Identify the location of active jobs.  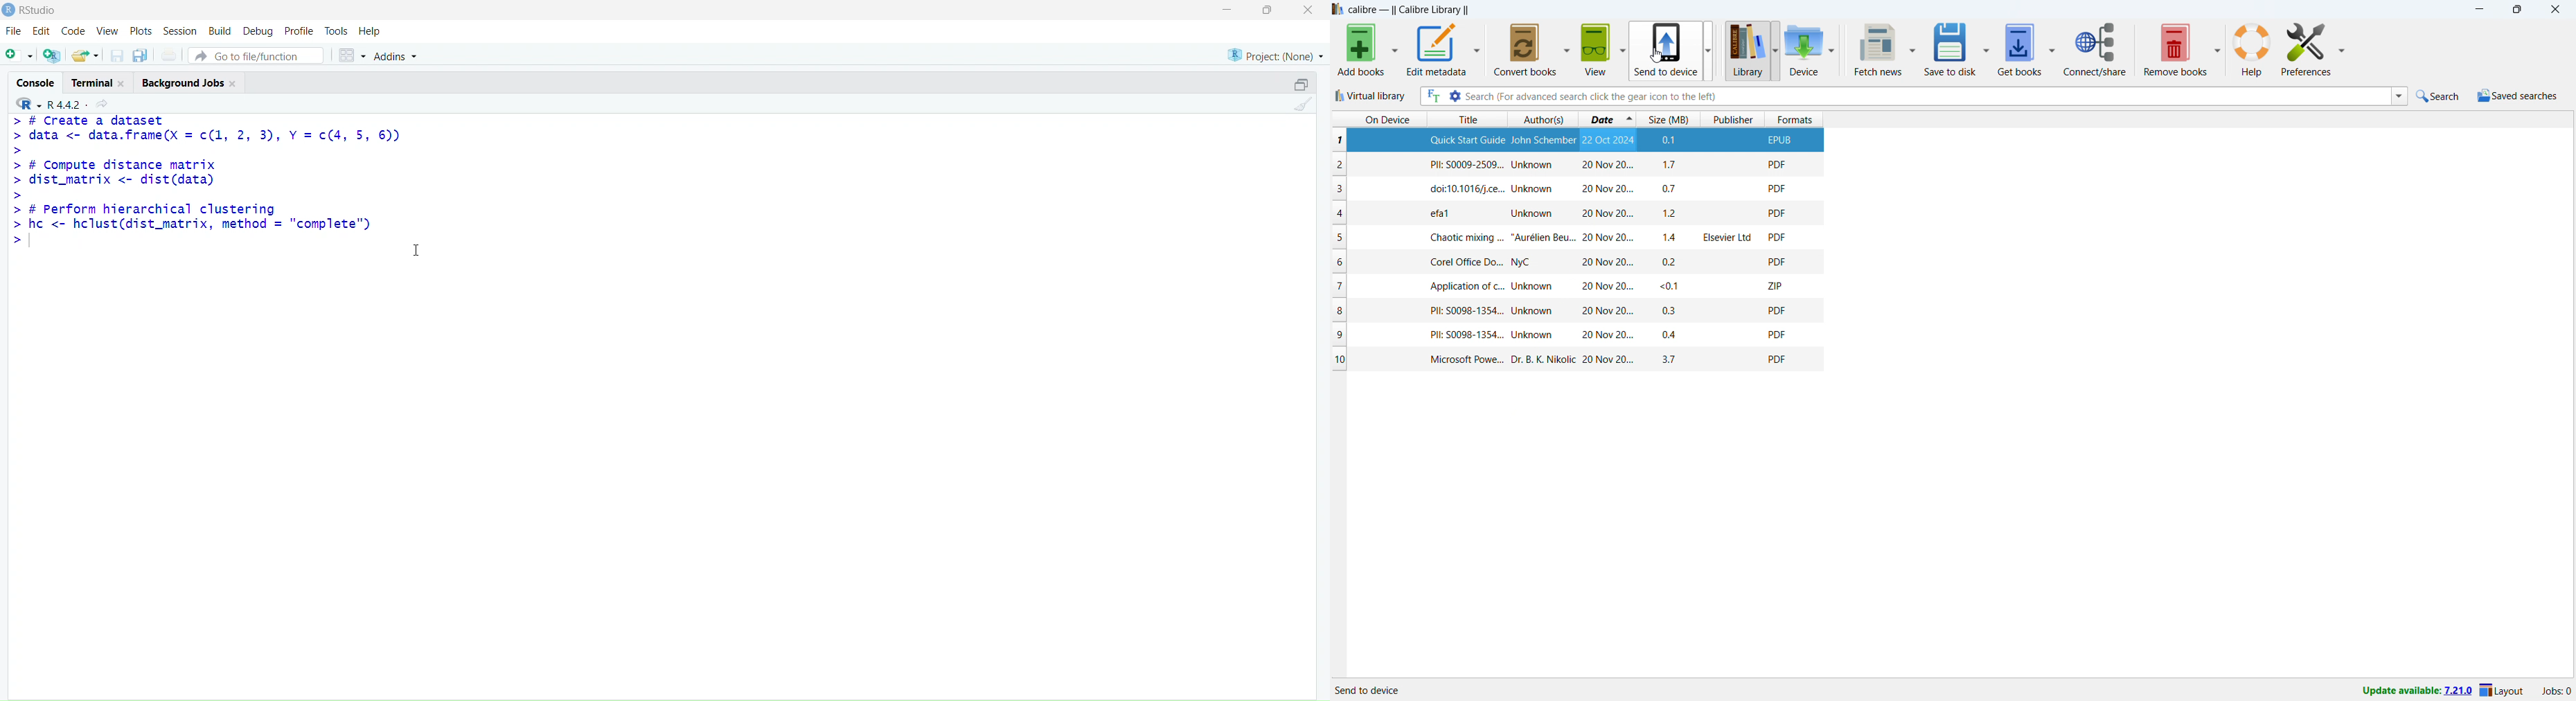
(2557, 693).